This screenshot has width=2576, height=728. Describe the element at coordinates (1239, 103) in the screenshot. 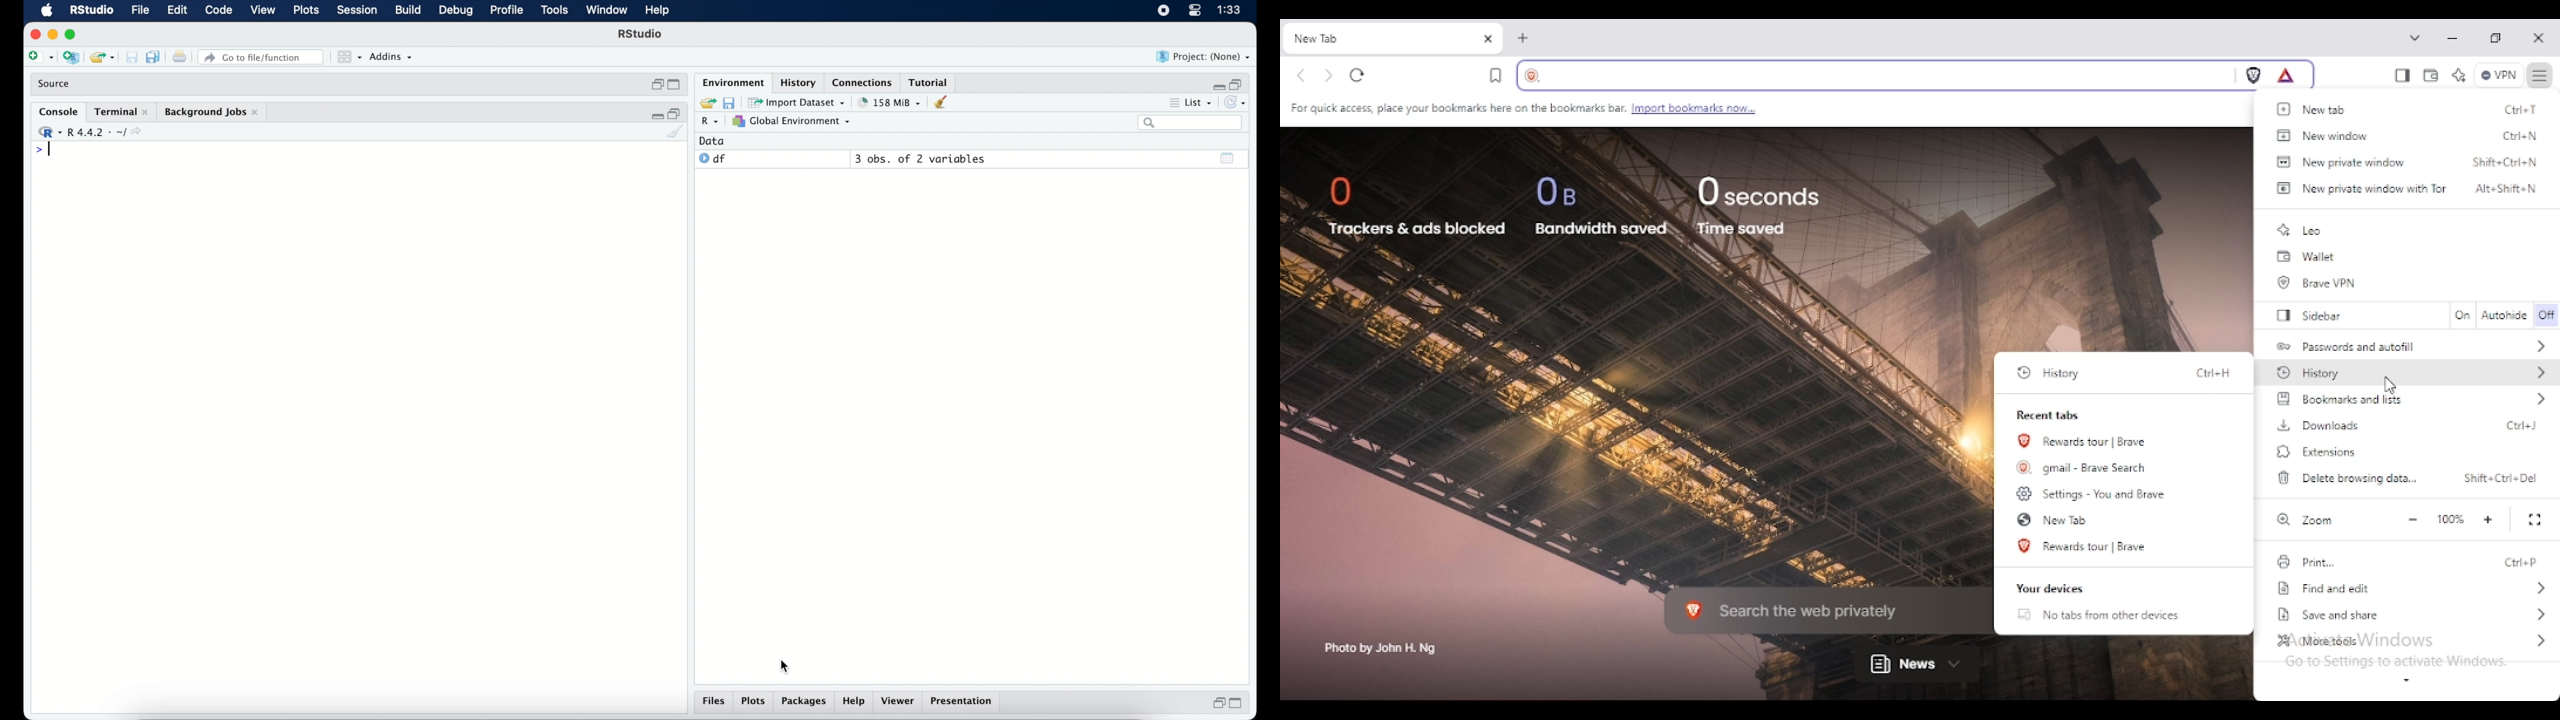

I see `refresh` at that location.